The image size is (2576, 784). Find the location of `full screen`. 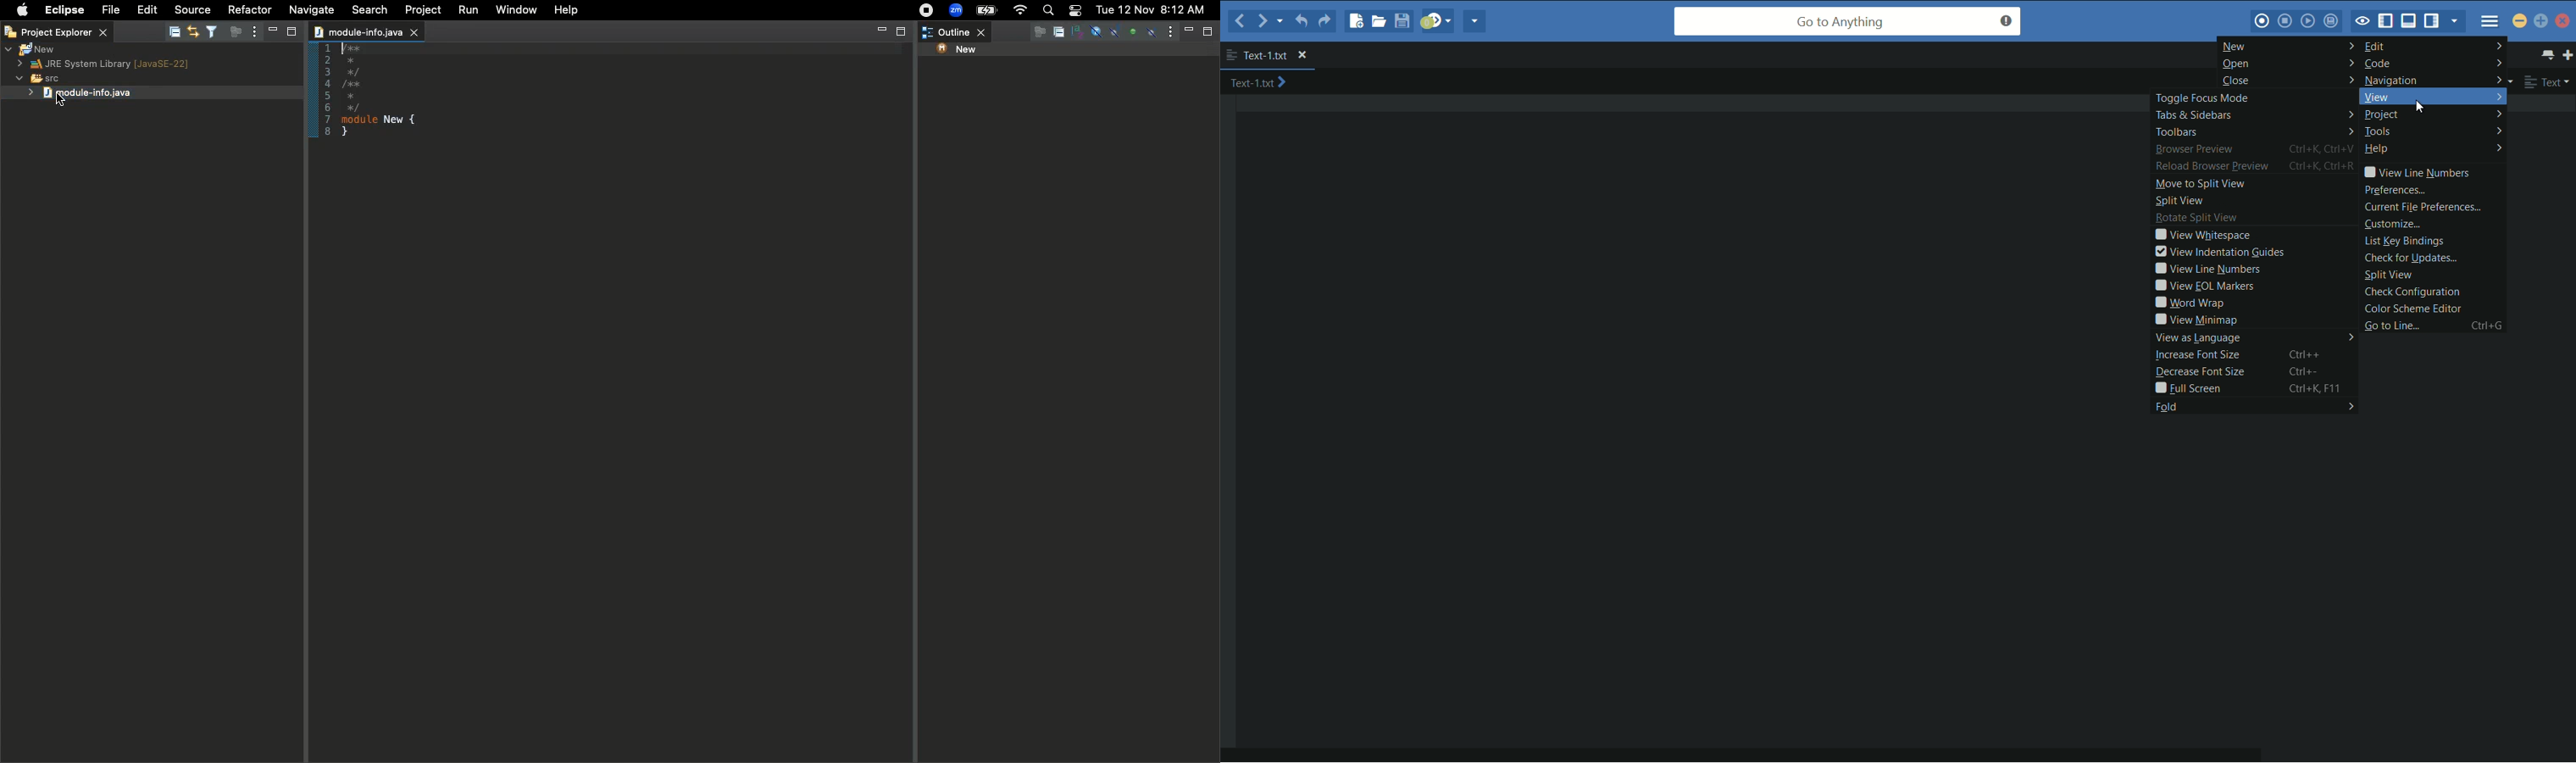

full screen is located at coordinates (2187, 390).